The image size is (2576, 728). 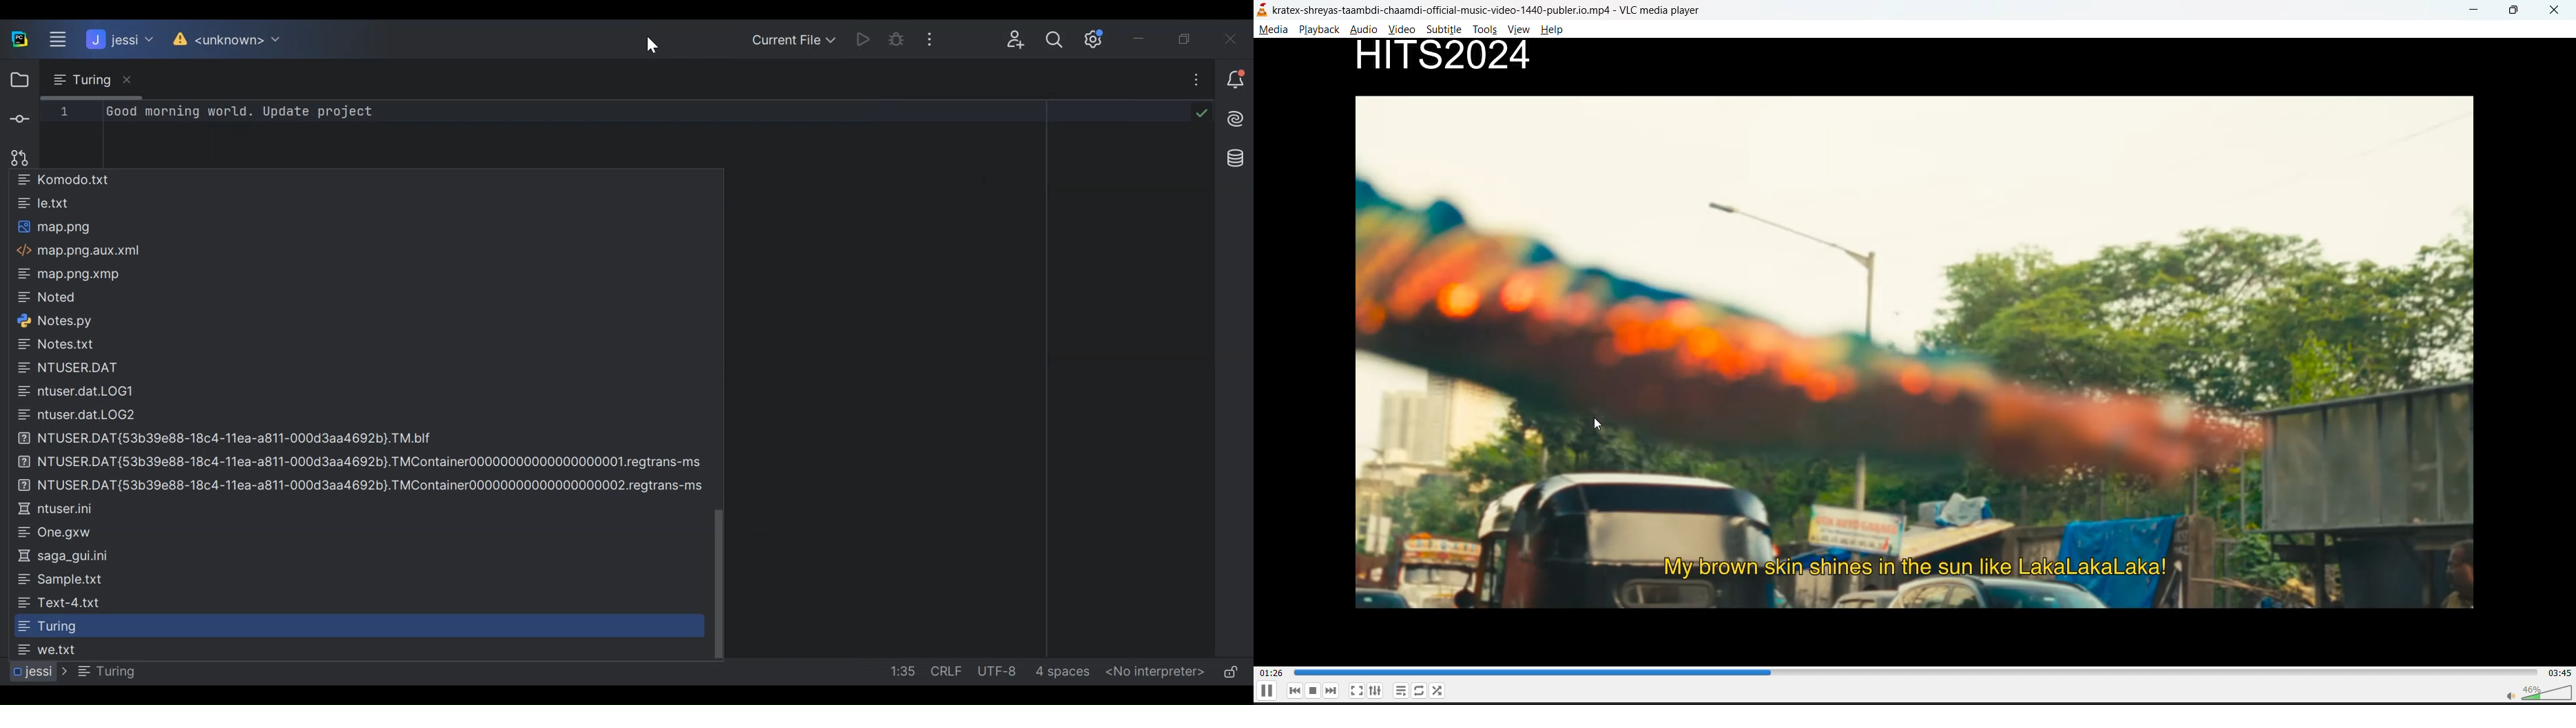 What do you see at coordinates (1297, 691) in the screenshot?
I see `previous` at bounding box center [1297, 691].